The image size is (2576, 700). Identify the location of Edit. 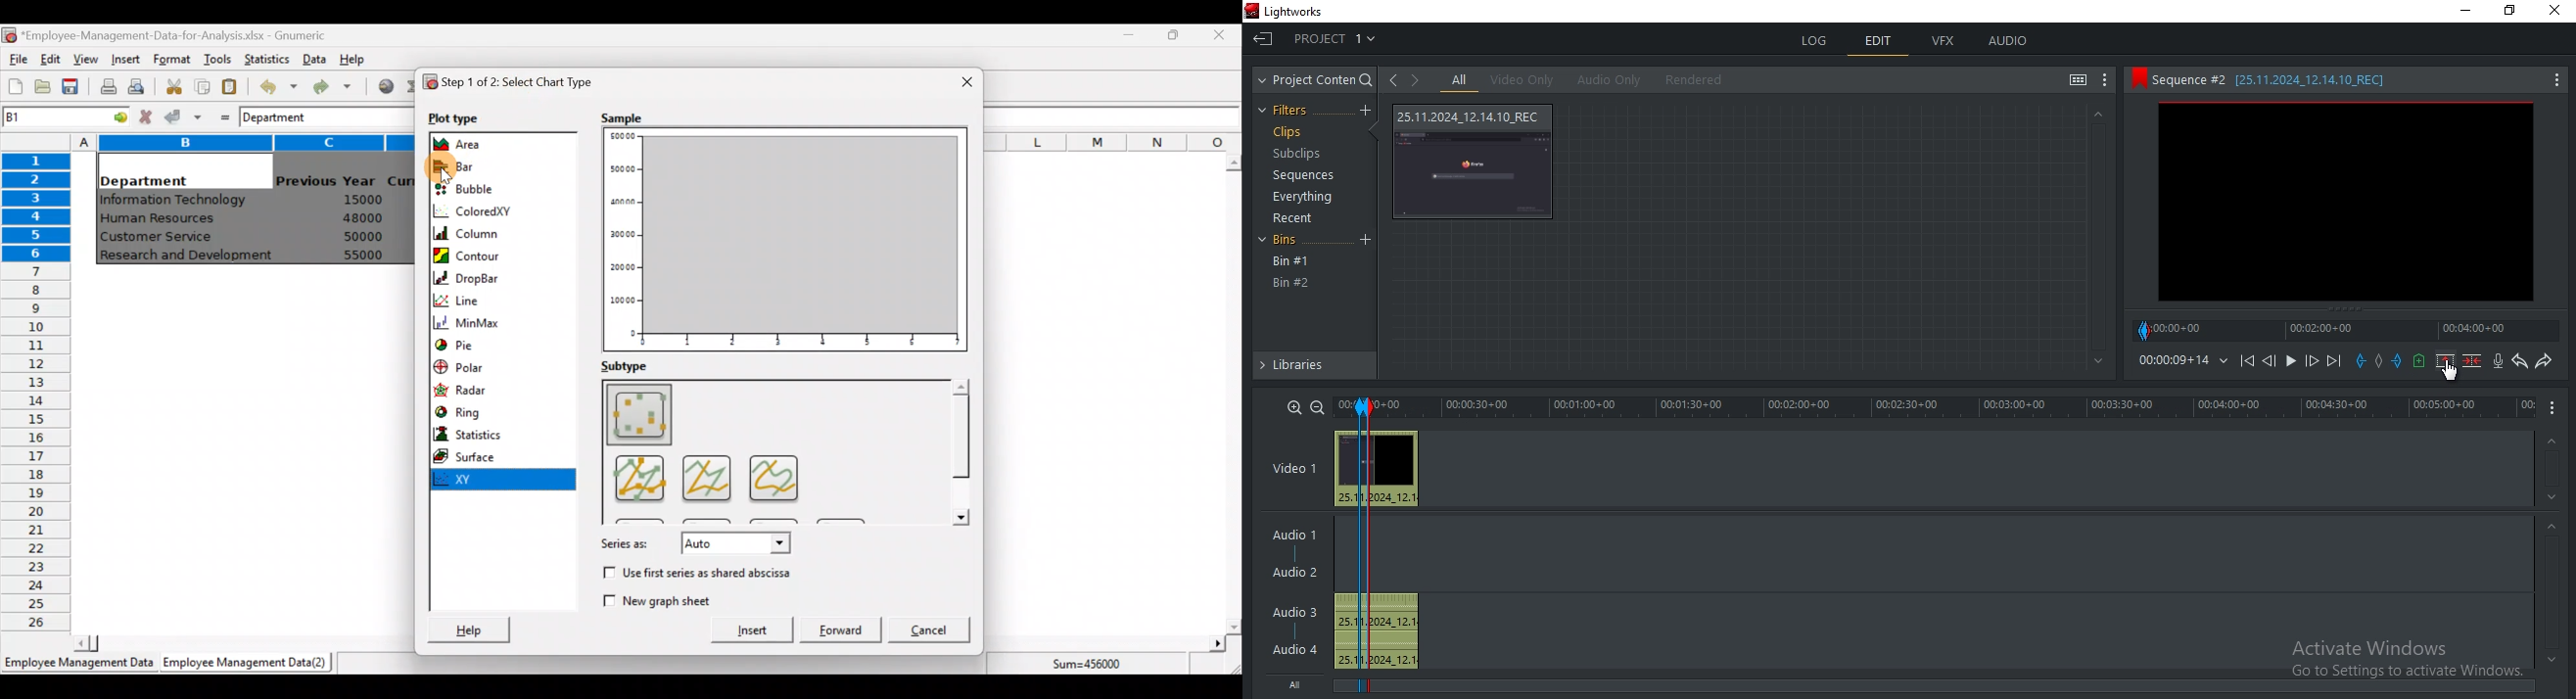
(51, 60).